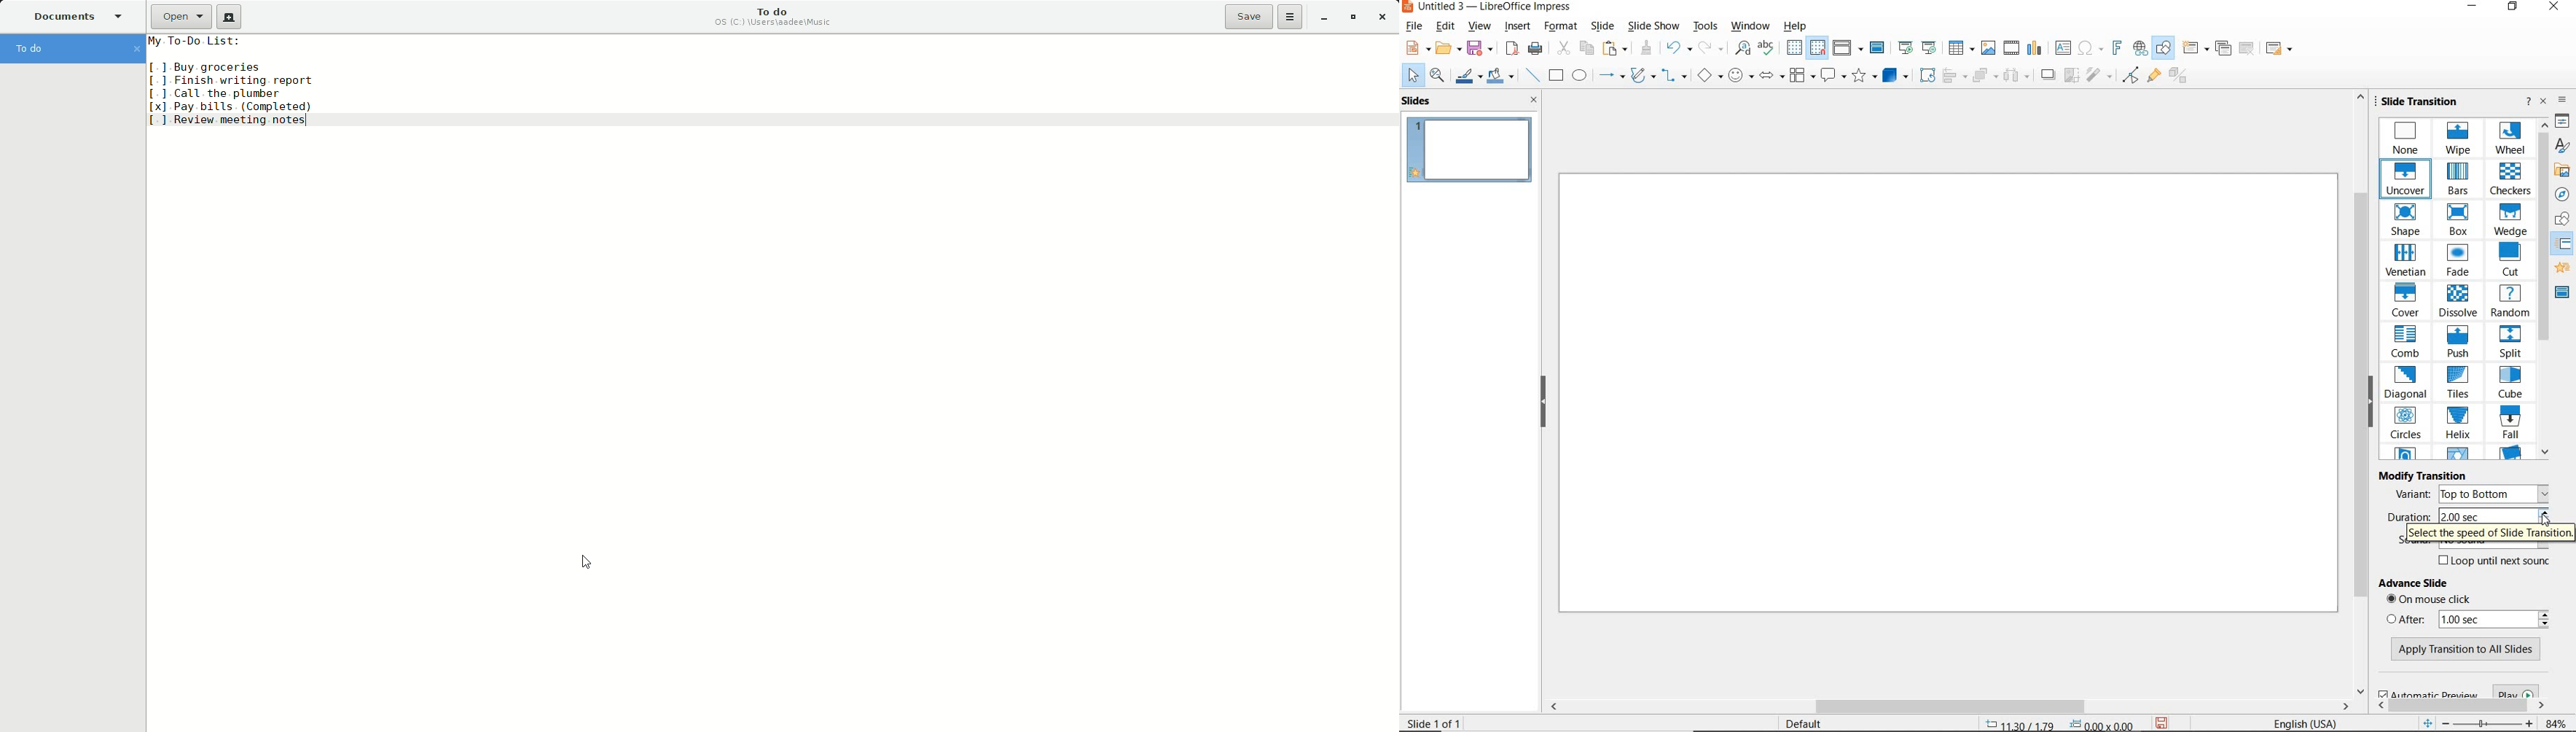 The height and width of the screenshot is (756, 2576). What do you see at coordinates (2408, 261) in the screenshot?
I see `VENETIAN` at bounding box center [2408, 261].